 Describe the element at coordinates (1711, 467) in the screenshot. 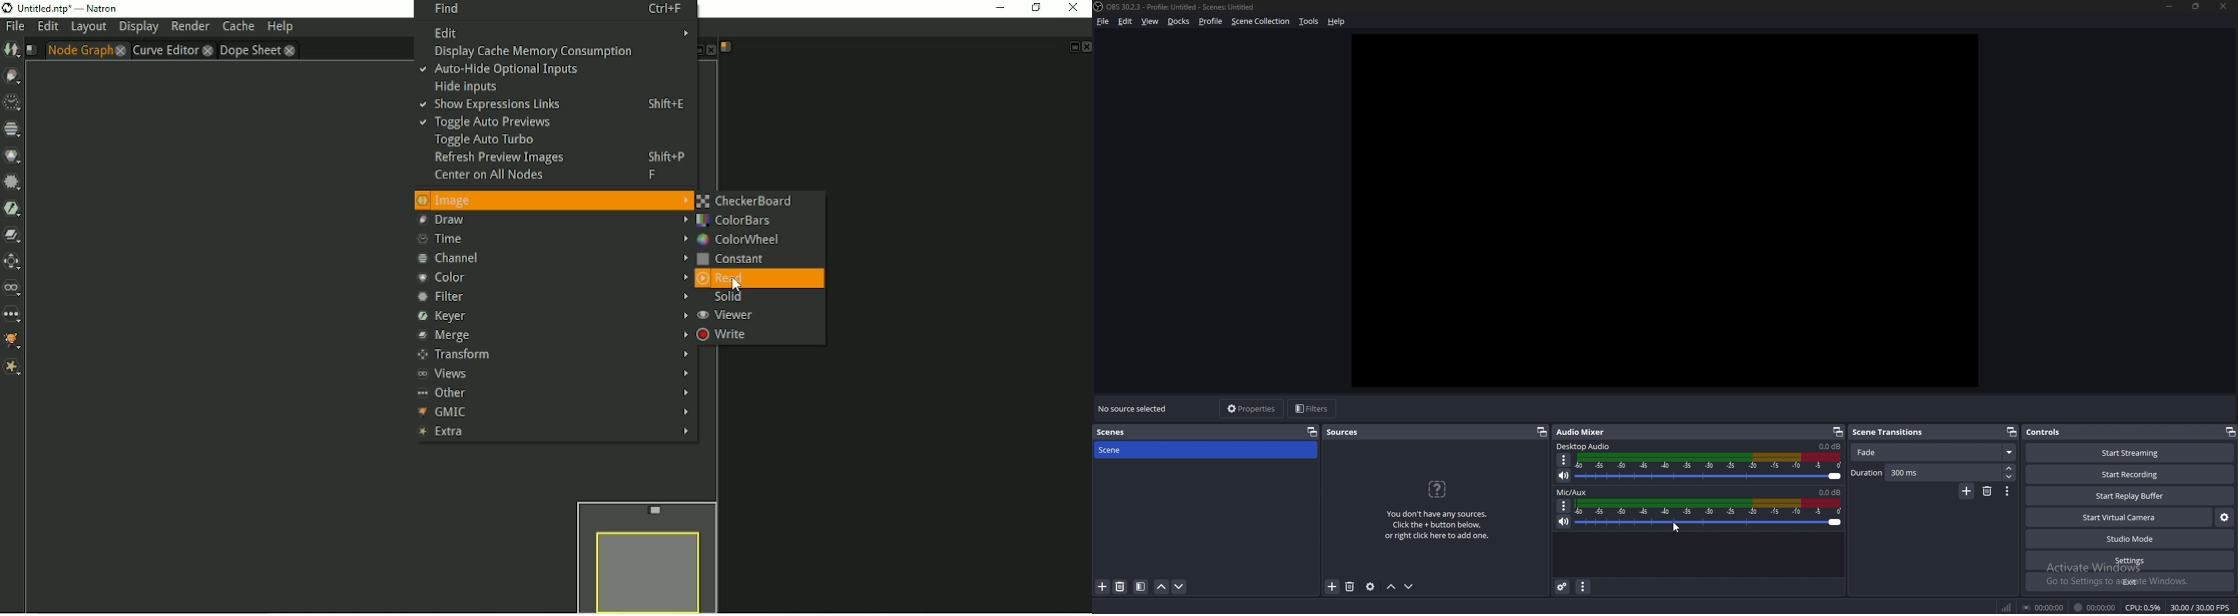

I see `desktop audio adjust` at that location.